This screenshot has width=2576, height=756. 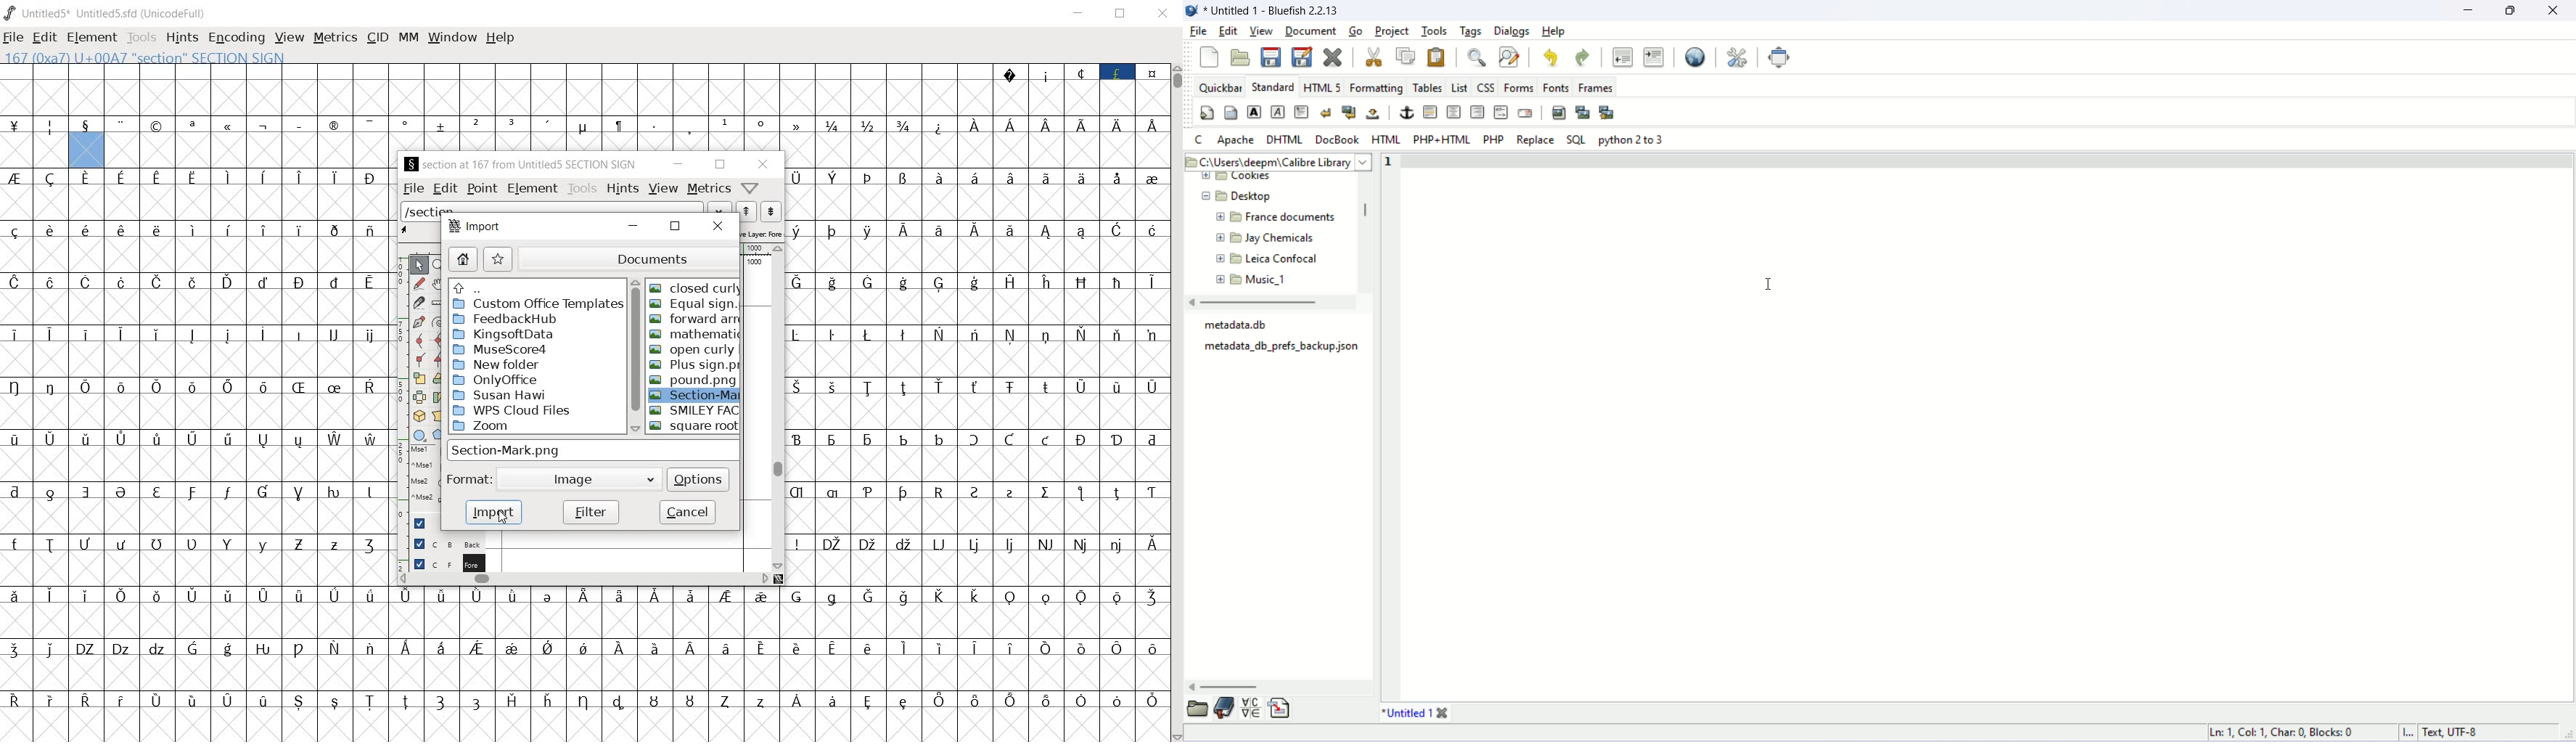 What do you see at coordinates (1284, 138) in the screenshot?
I see `DHTML` at bounding box center [1284, 138].